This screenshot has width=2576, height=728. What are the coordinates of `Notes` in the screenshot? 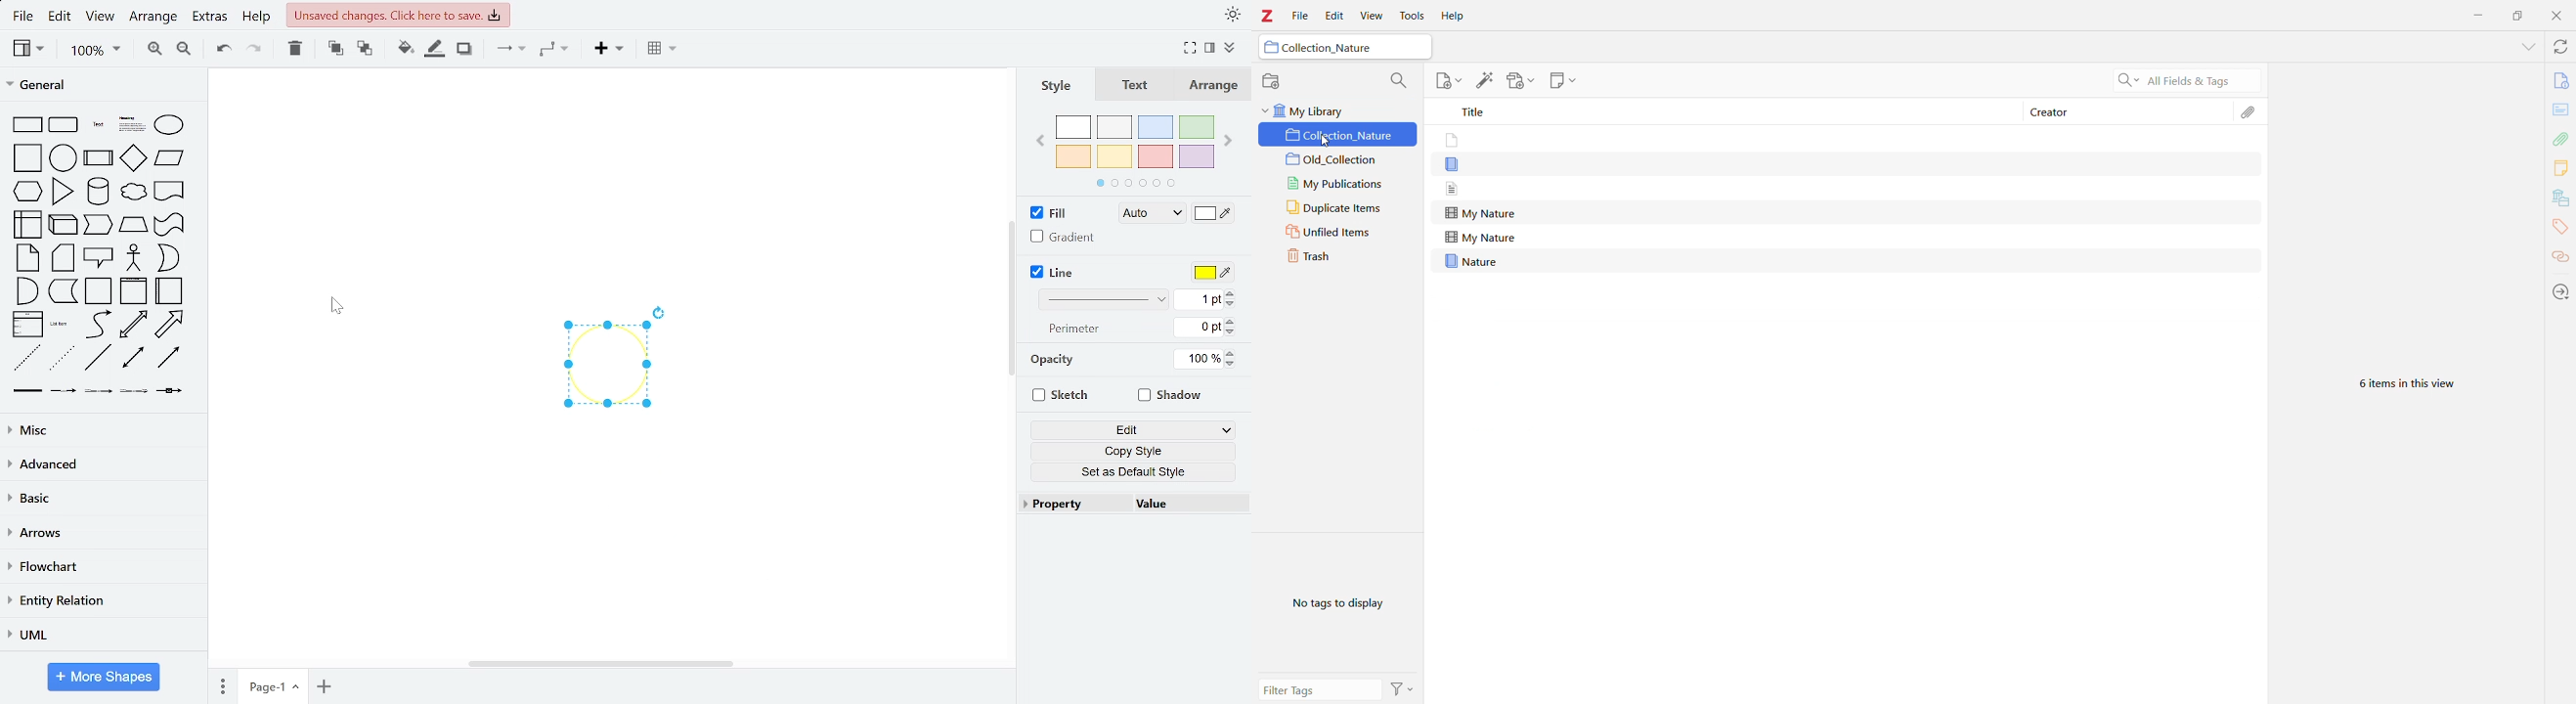 It's located at (2560, 169).